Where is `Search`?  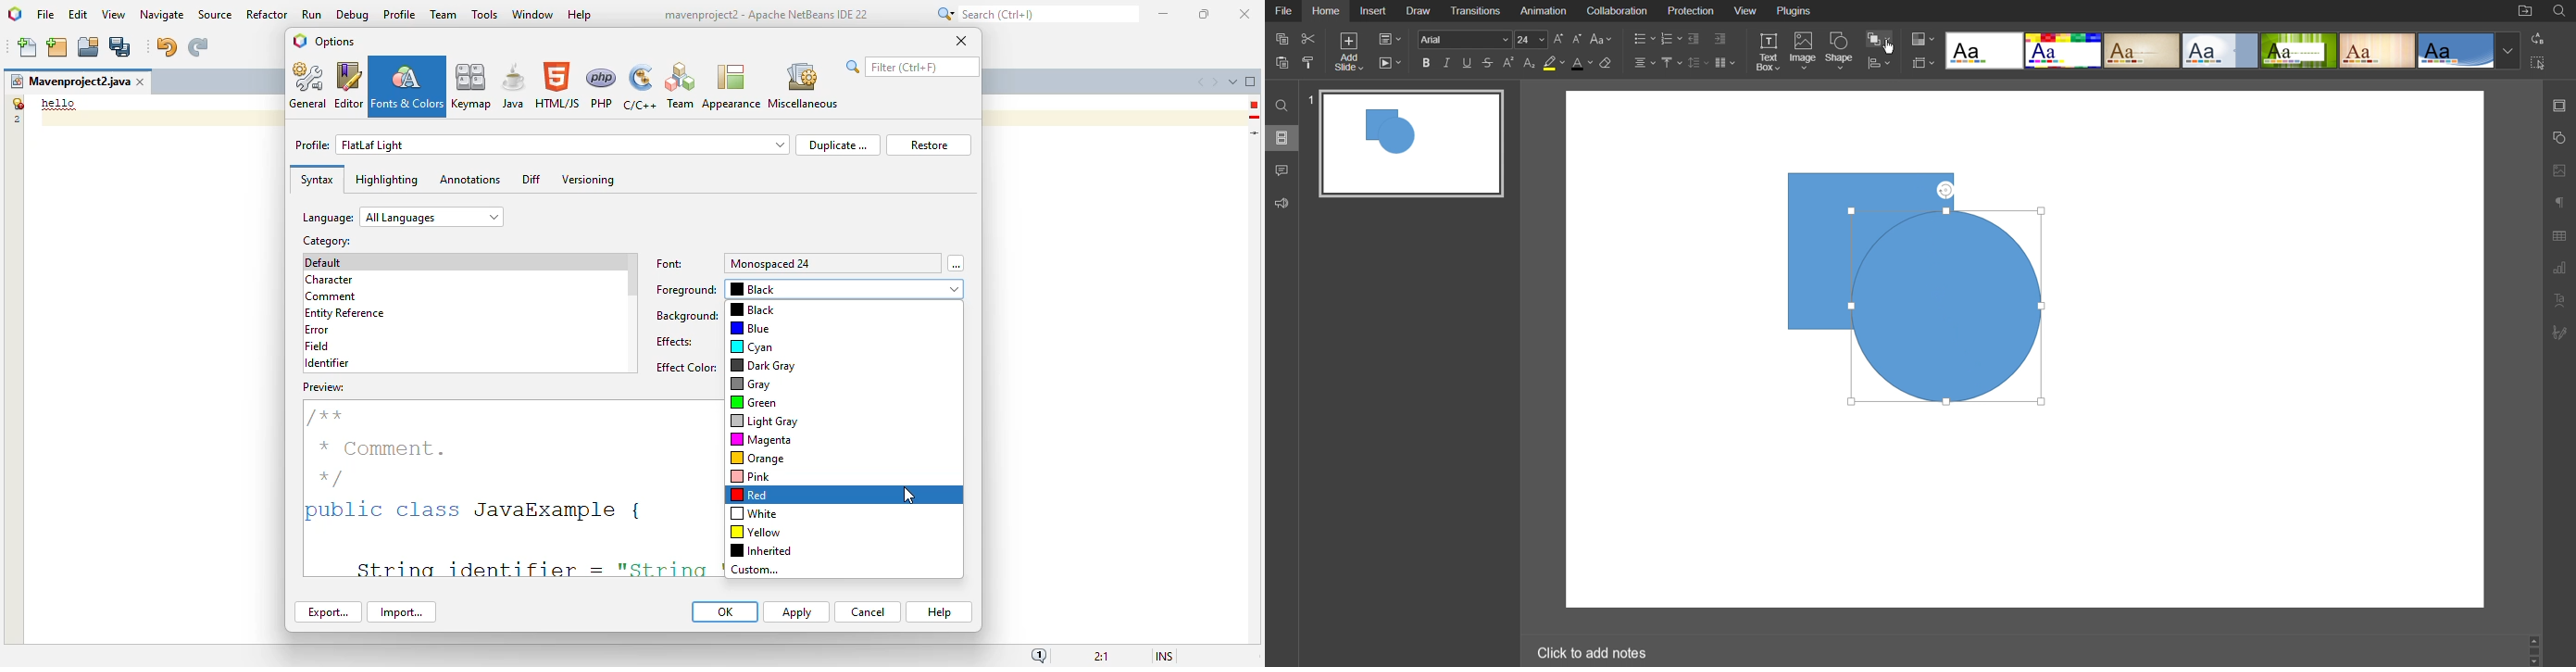 Search is located at coordinates (1281, 105).